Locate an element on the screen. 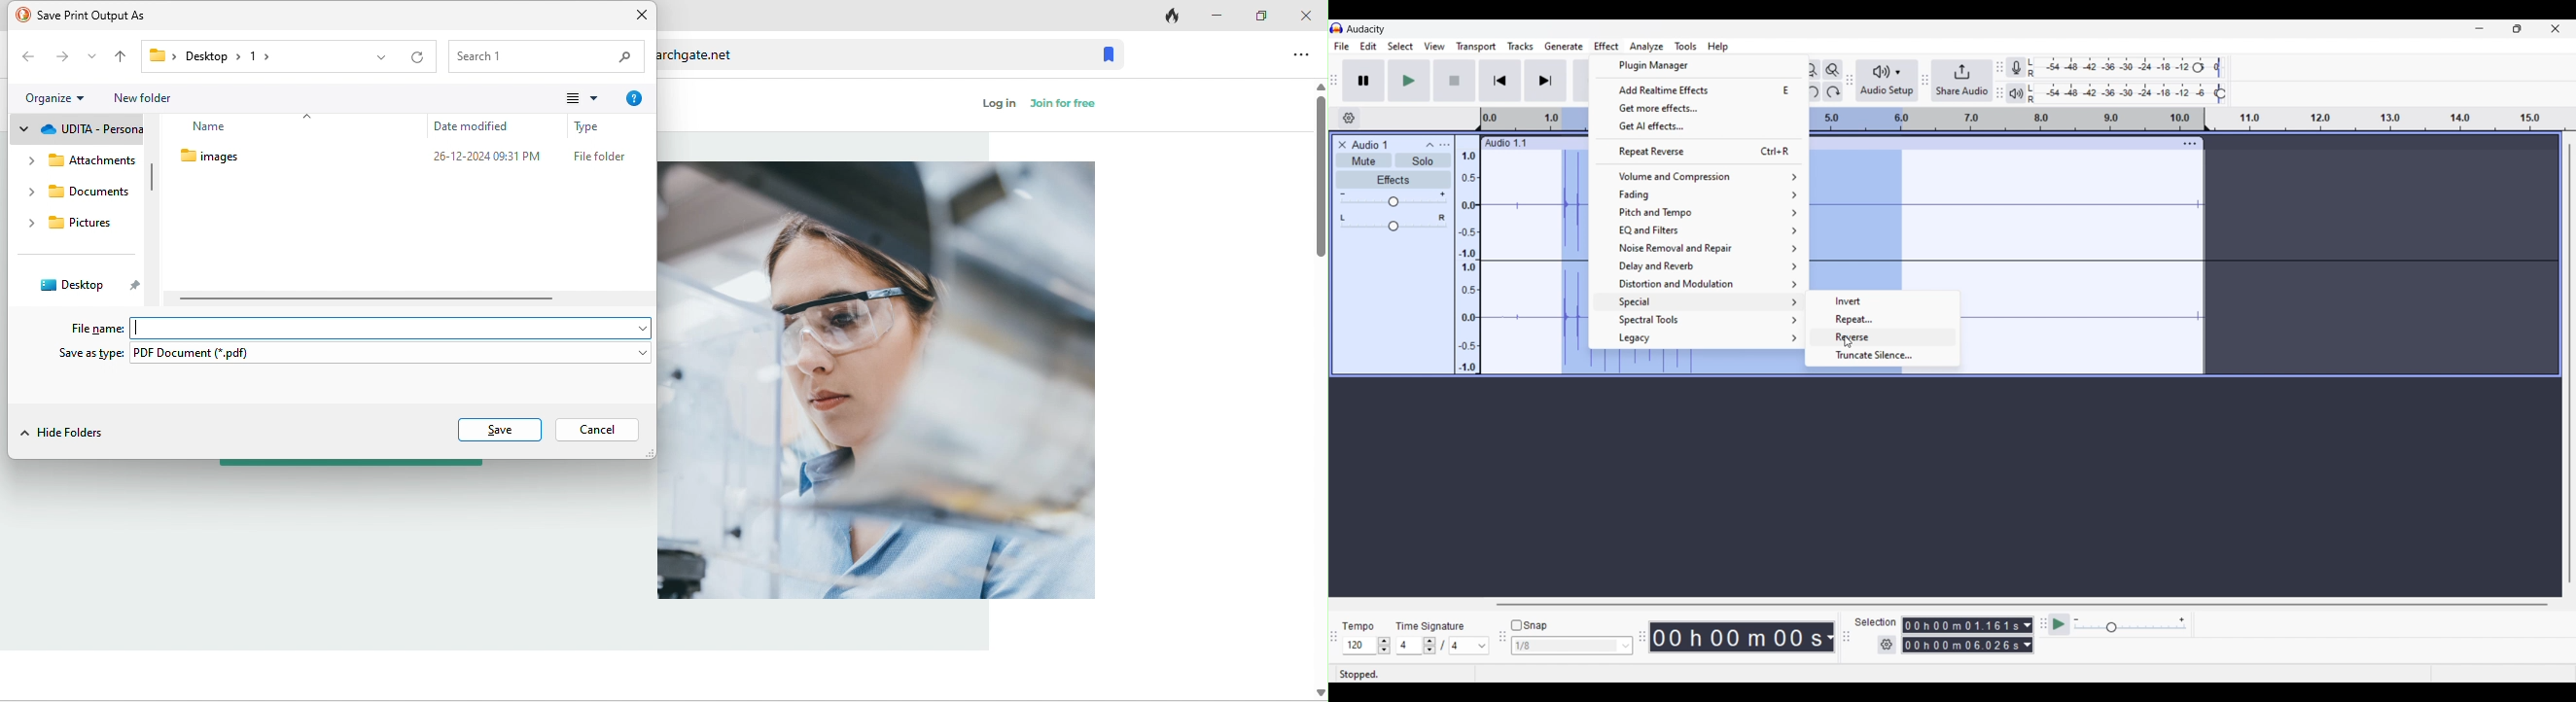  file name is located at coordinates (91, 328).